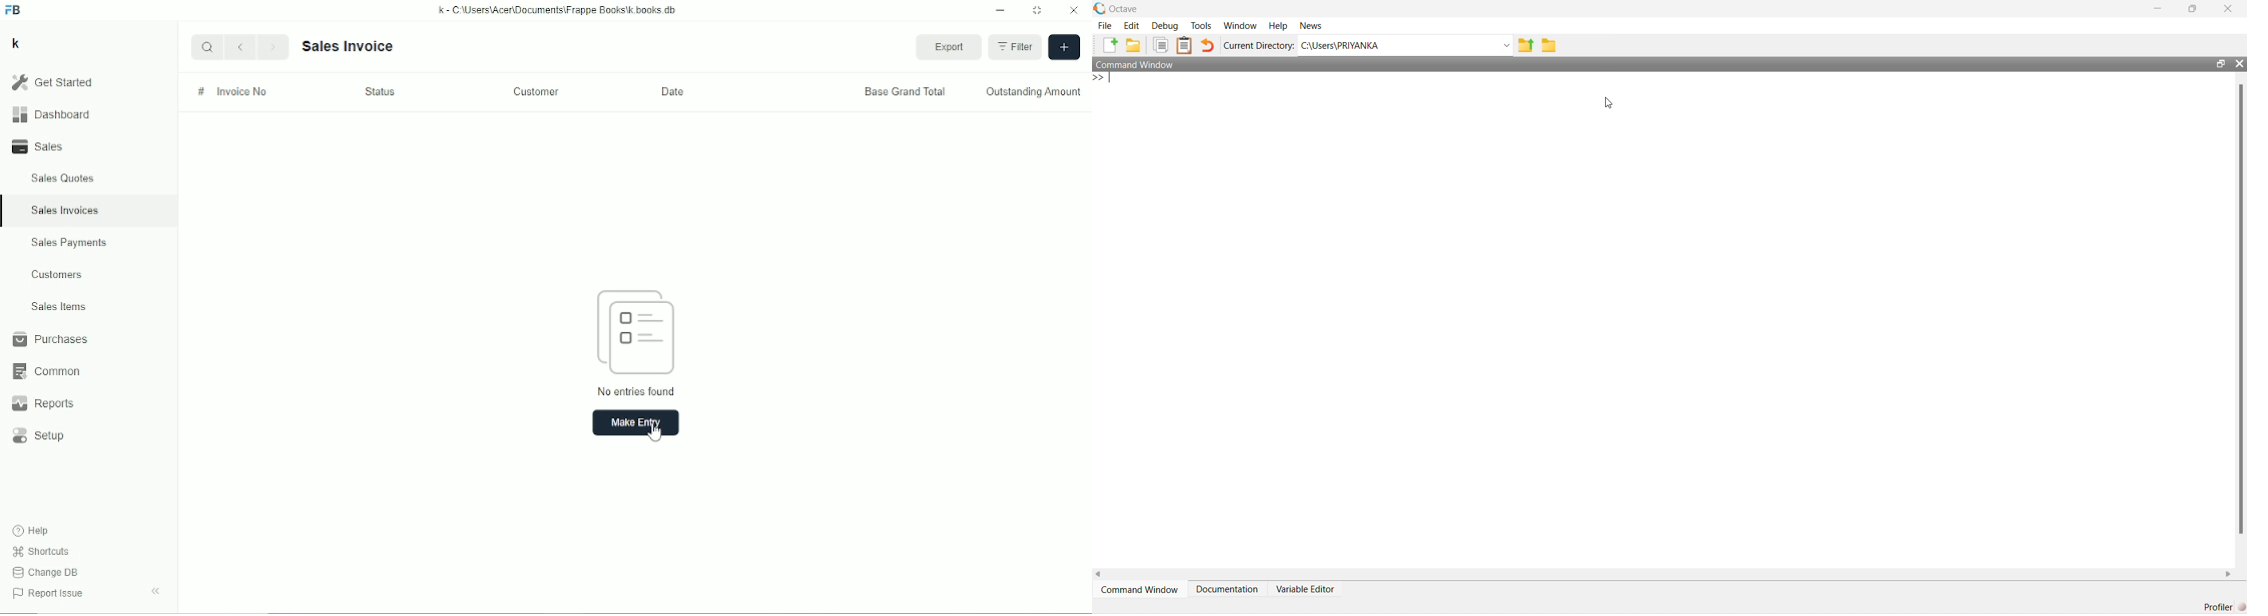 This screenshot has height=616, width=2268. What do you see at coordinates (275, 45) in the screenshot?
I see `Forward` at bounding box center [275, 45].